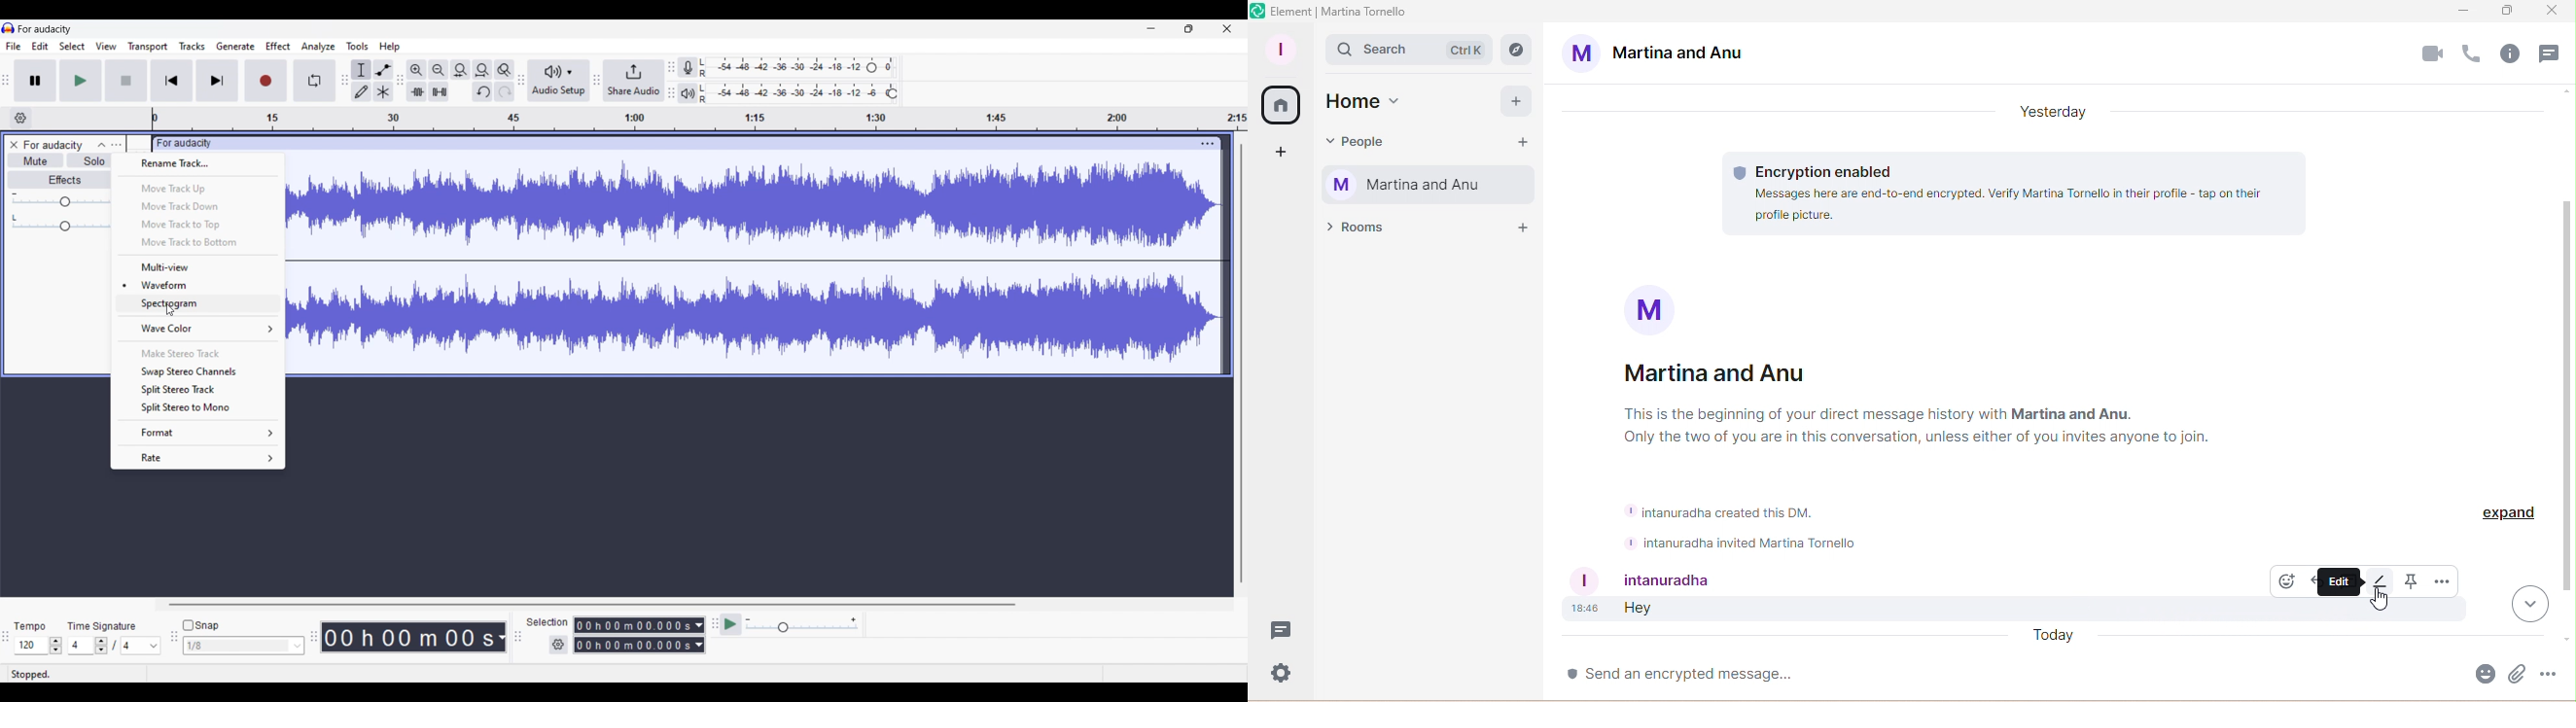 This screenshot has height=728, width=2576. What do you see at coordinates (1228, 29) in the screenshot?
I see `Close interface` at bounding box center [1228, 29].